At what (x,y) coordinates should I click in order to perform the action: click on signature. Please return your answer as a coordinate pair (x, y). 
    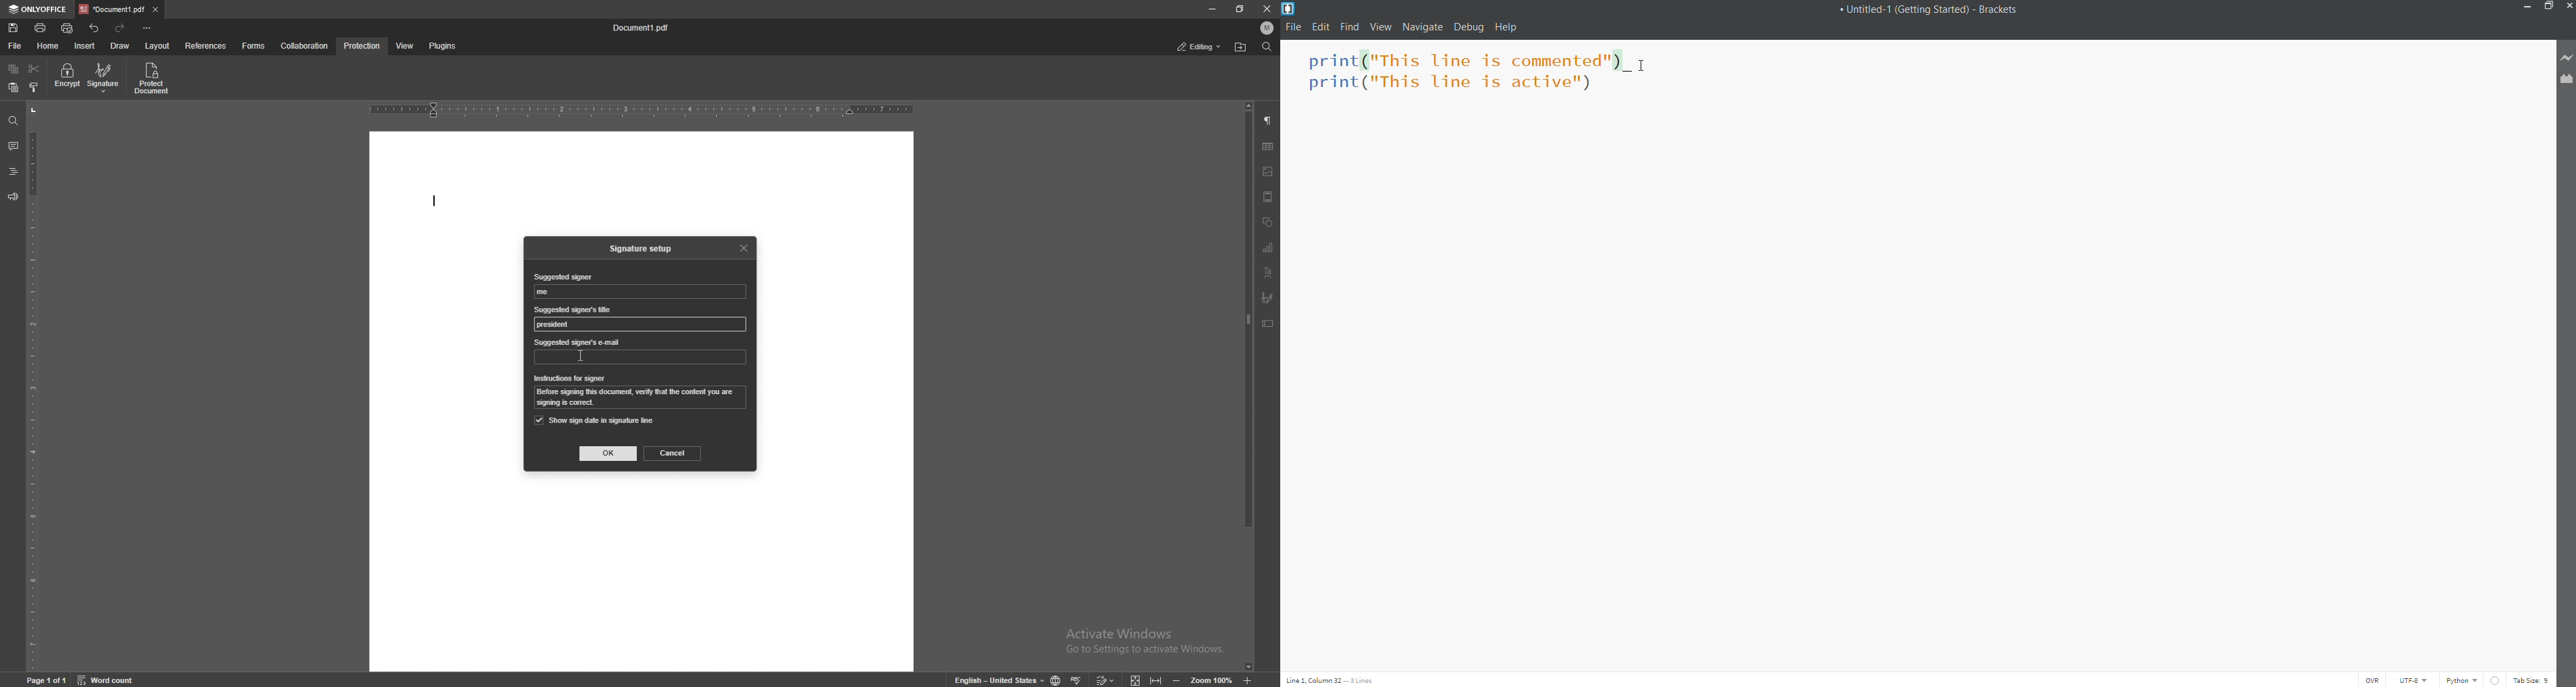
    Looking at the image, I should click on (1268, 298).